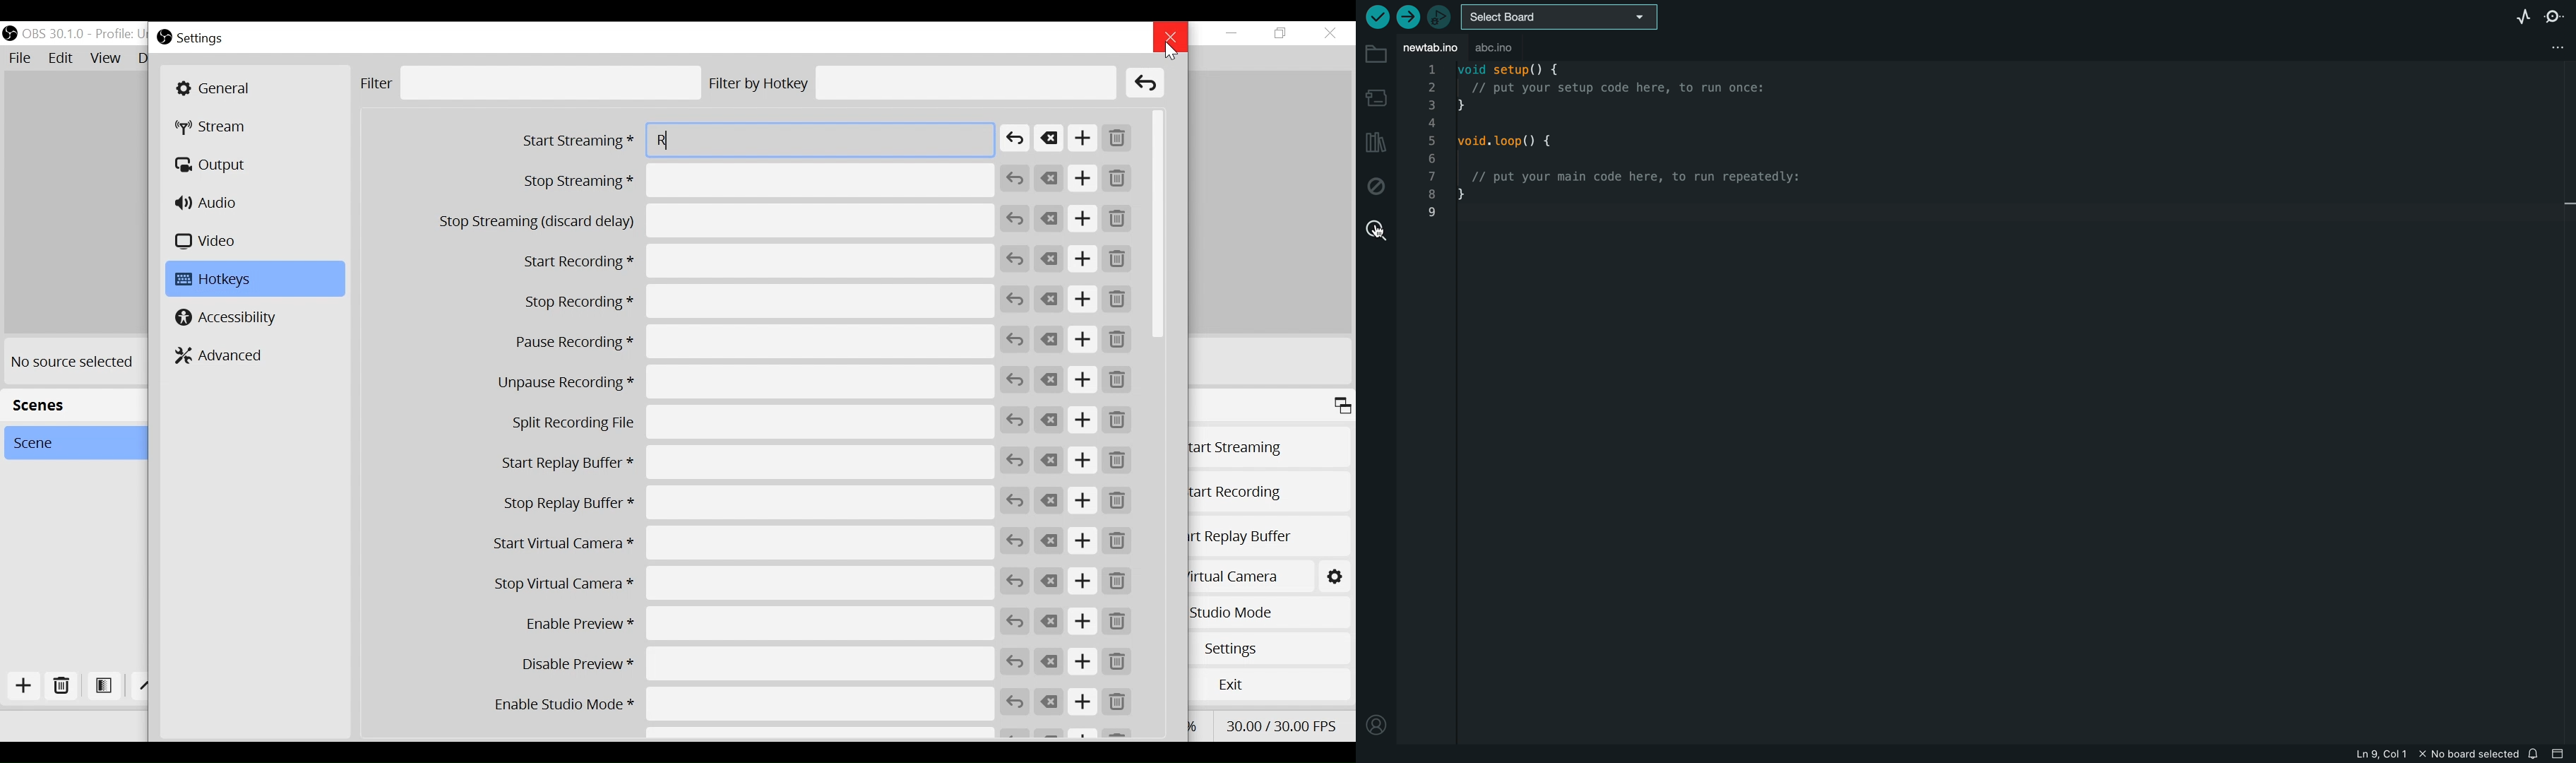 The image size is (2576, 784). Describe the element at coordinates (1015, 341) in the screenshot. I see `Revert` at that location.